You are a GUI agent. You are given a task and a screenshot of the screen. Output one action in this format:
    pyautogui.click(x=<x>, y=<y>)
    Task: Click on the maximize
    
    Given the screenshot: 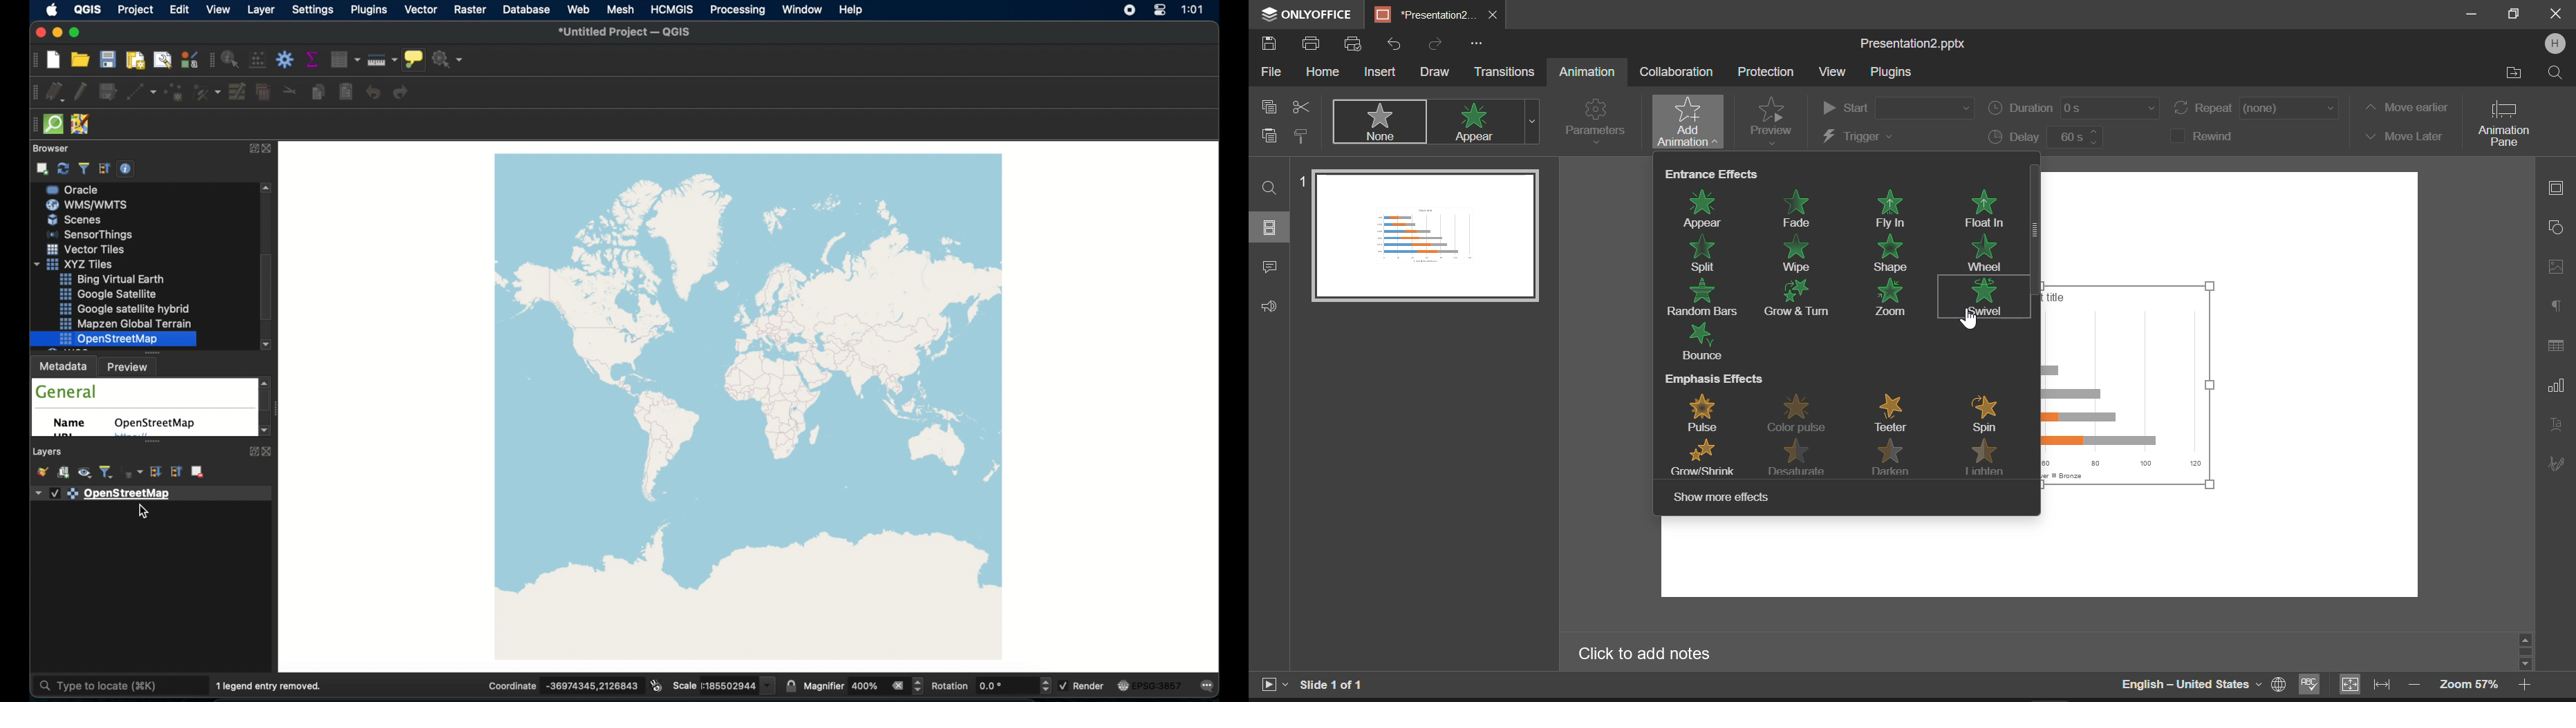 What is the action you would take?
    pyautogui.click(x=76, y=33)
    